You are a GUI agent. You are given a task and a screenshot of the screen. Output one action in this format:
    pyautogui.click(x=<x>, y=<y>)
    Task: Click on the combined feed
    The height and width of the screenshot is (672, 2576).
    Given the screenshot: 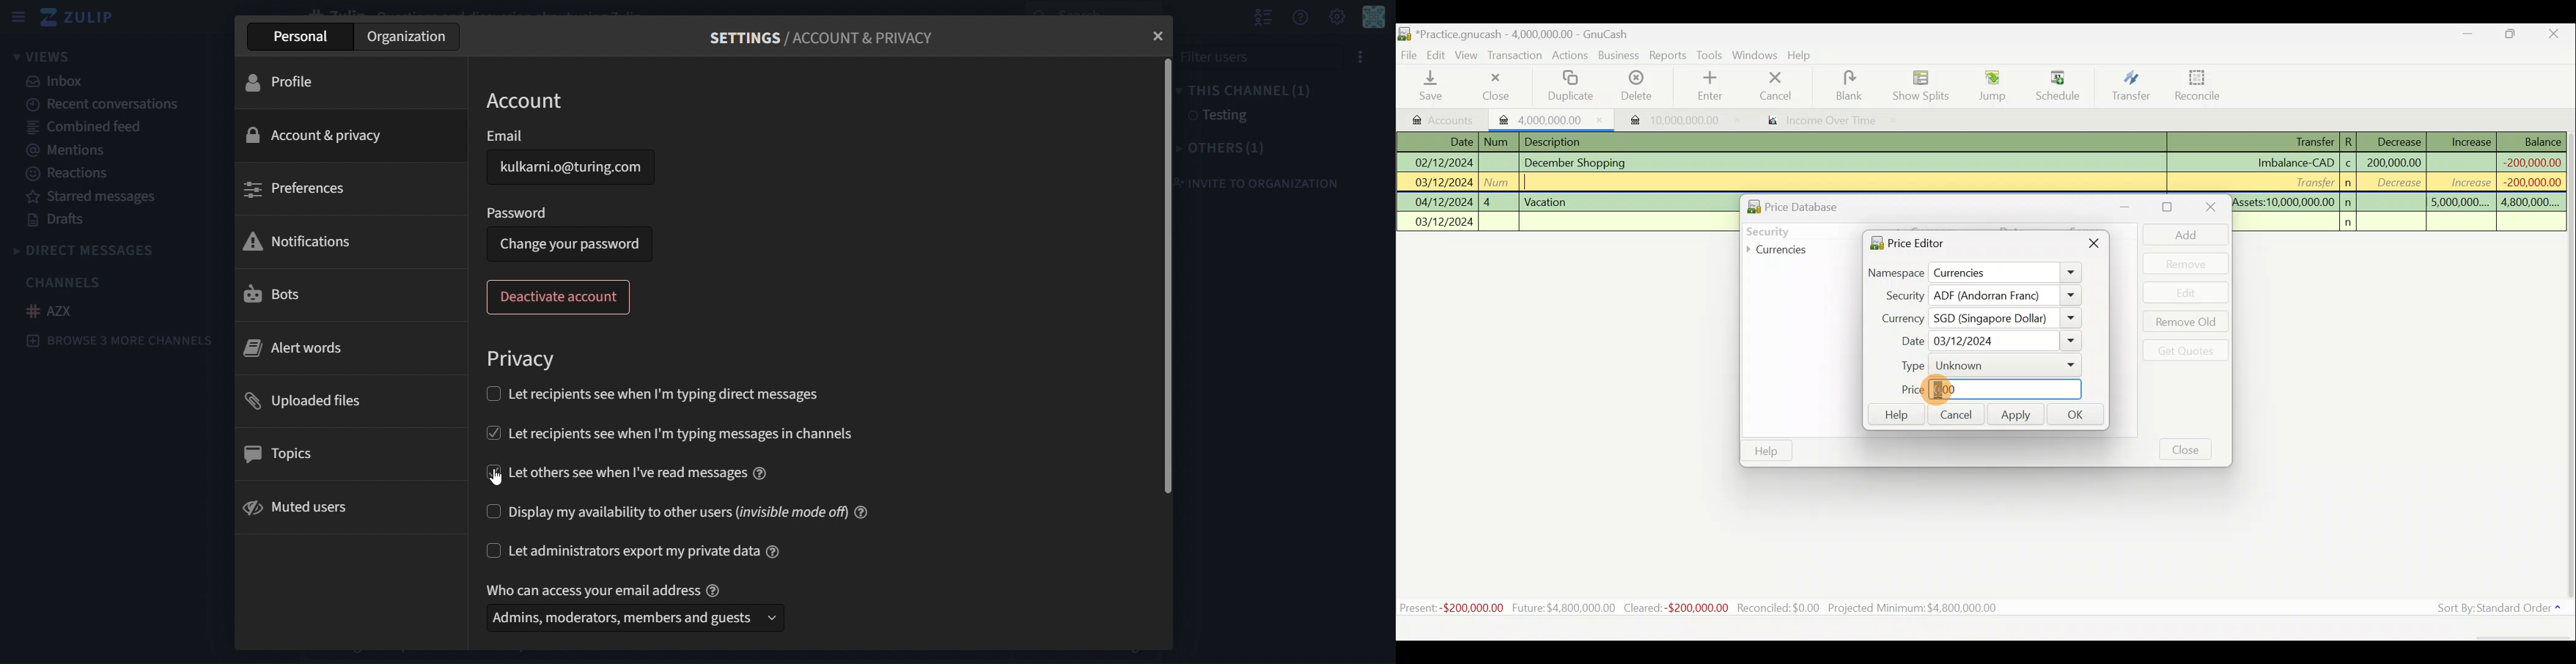 What is the action you would take?
    pyautogui.click(x=79, y=127)
    